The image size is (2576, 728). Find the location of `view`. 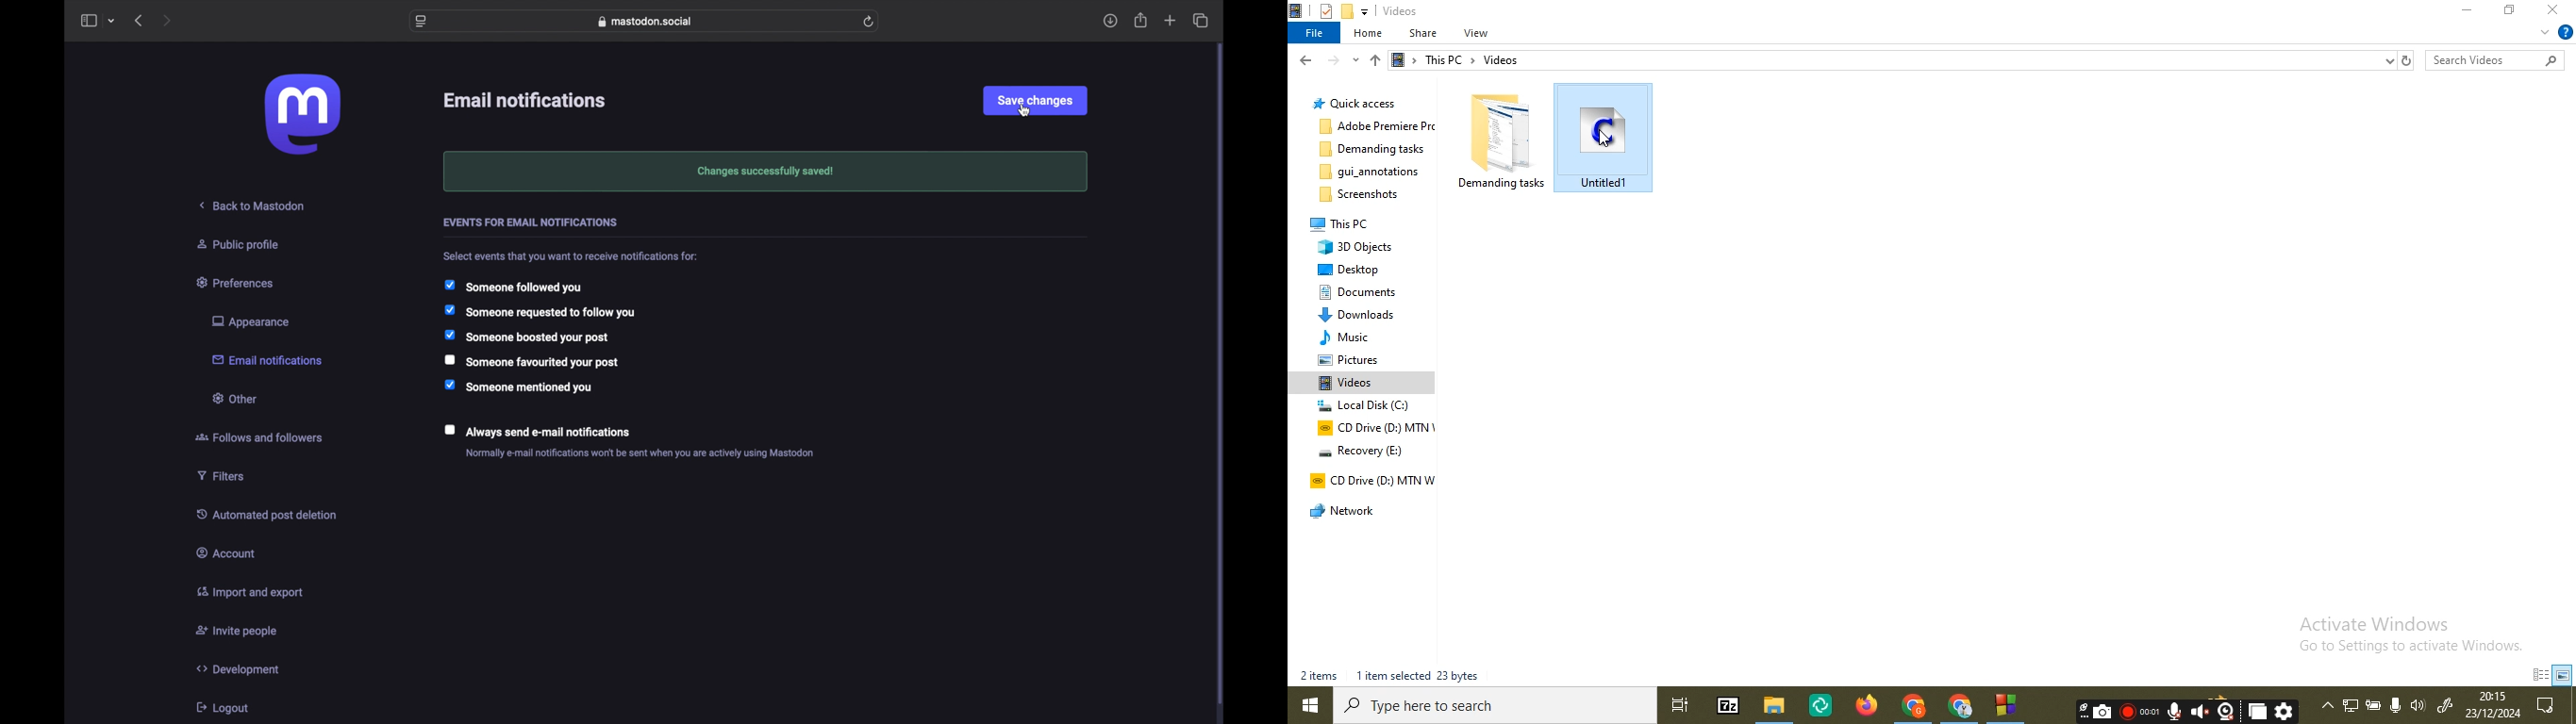

view is located at coordinates (1480, 35).